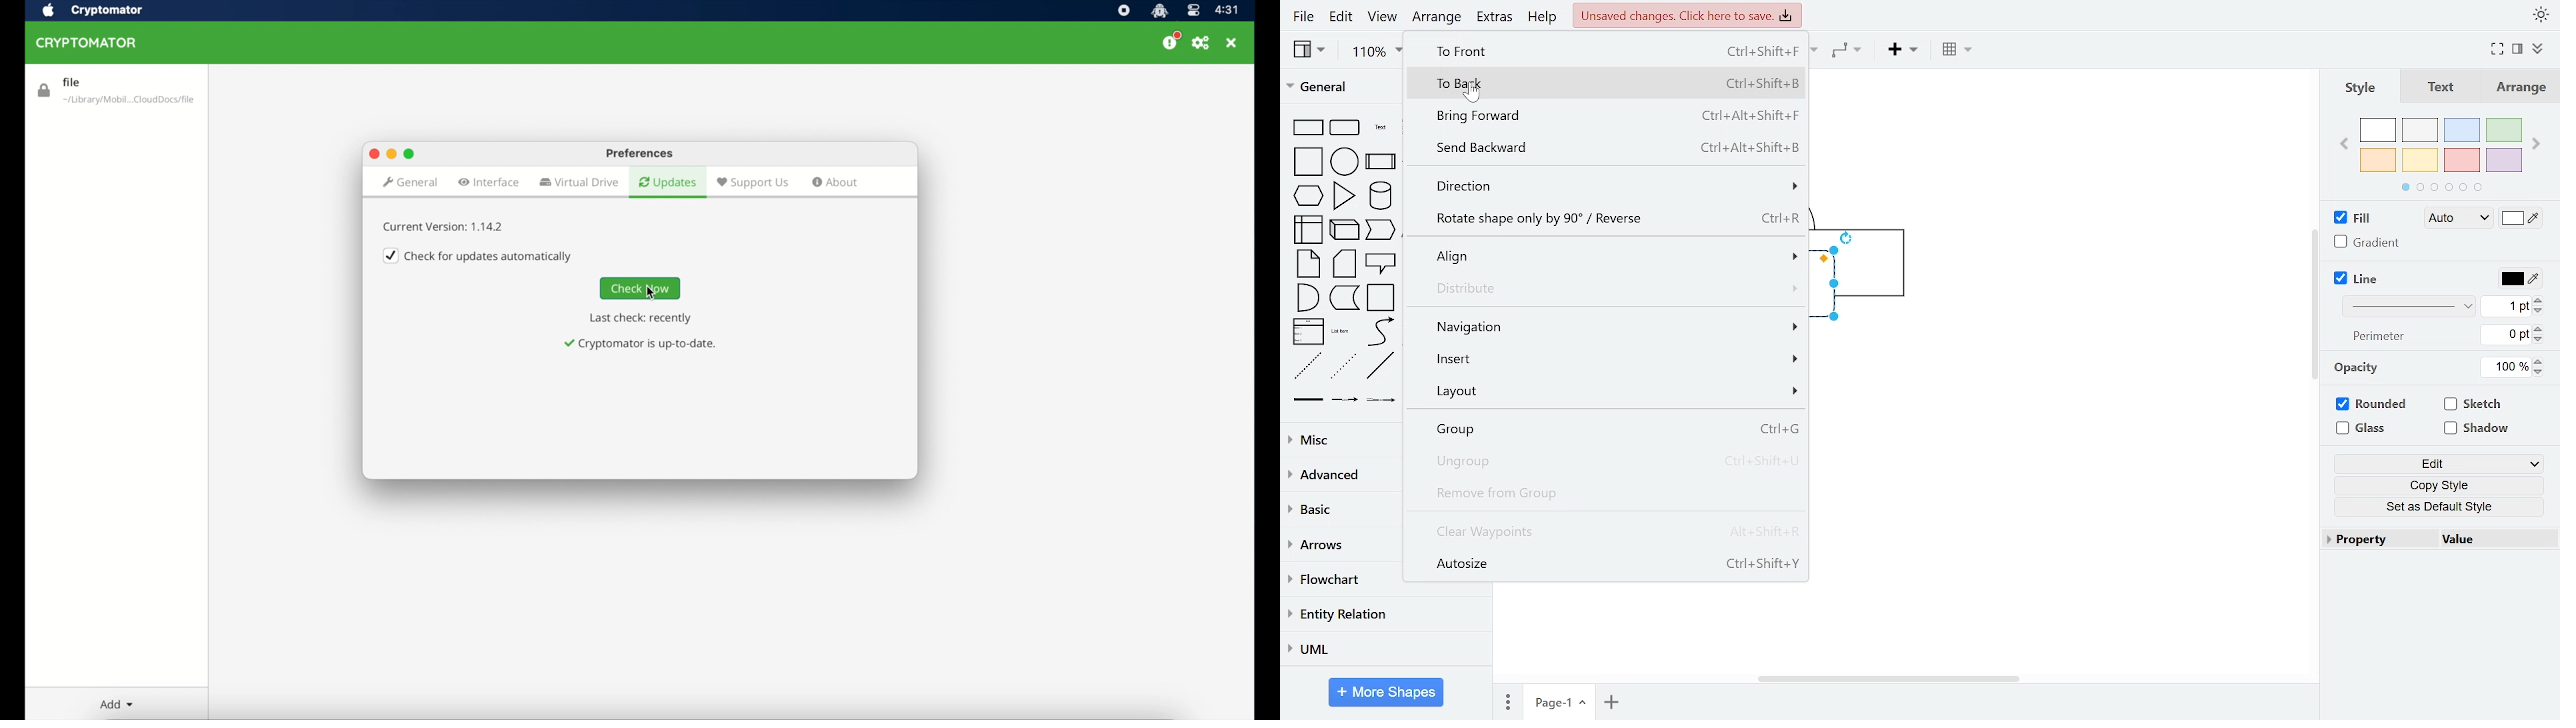 The height and width of the screenshot is (728, 2576). I want to click on layout, so click(1610, 393).